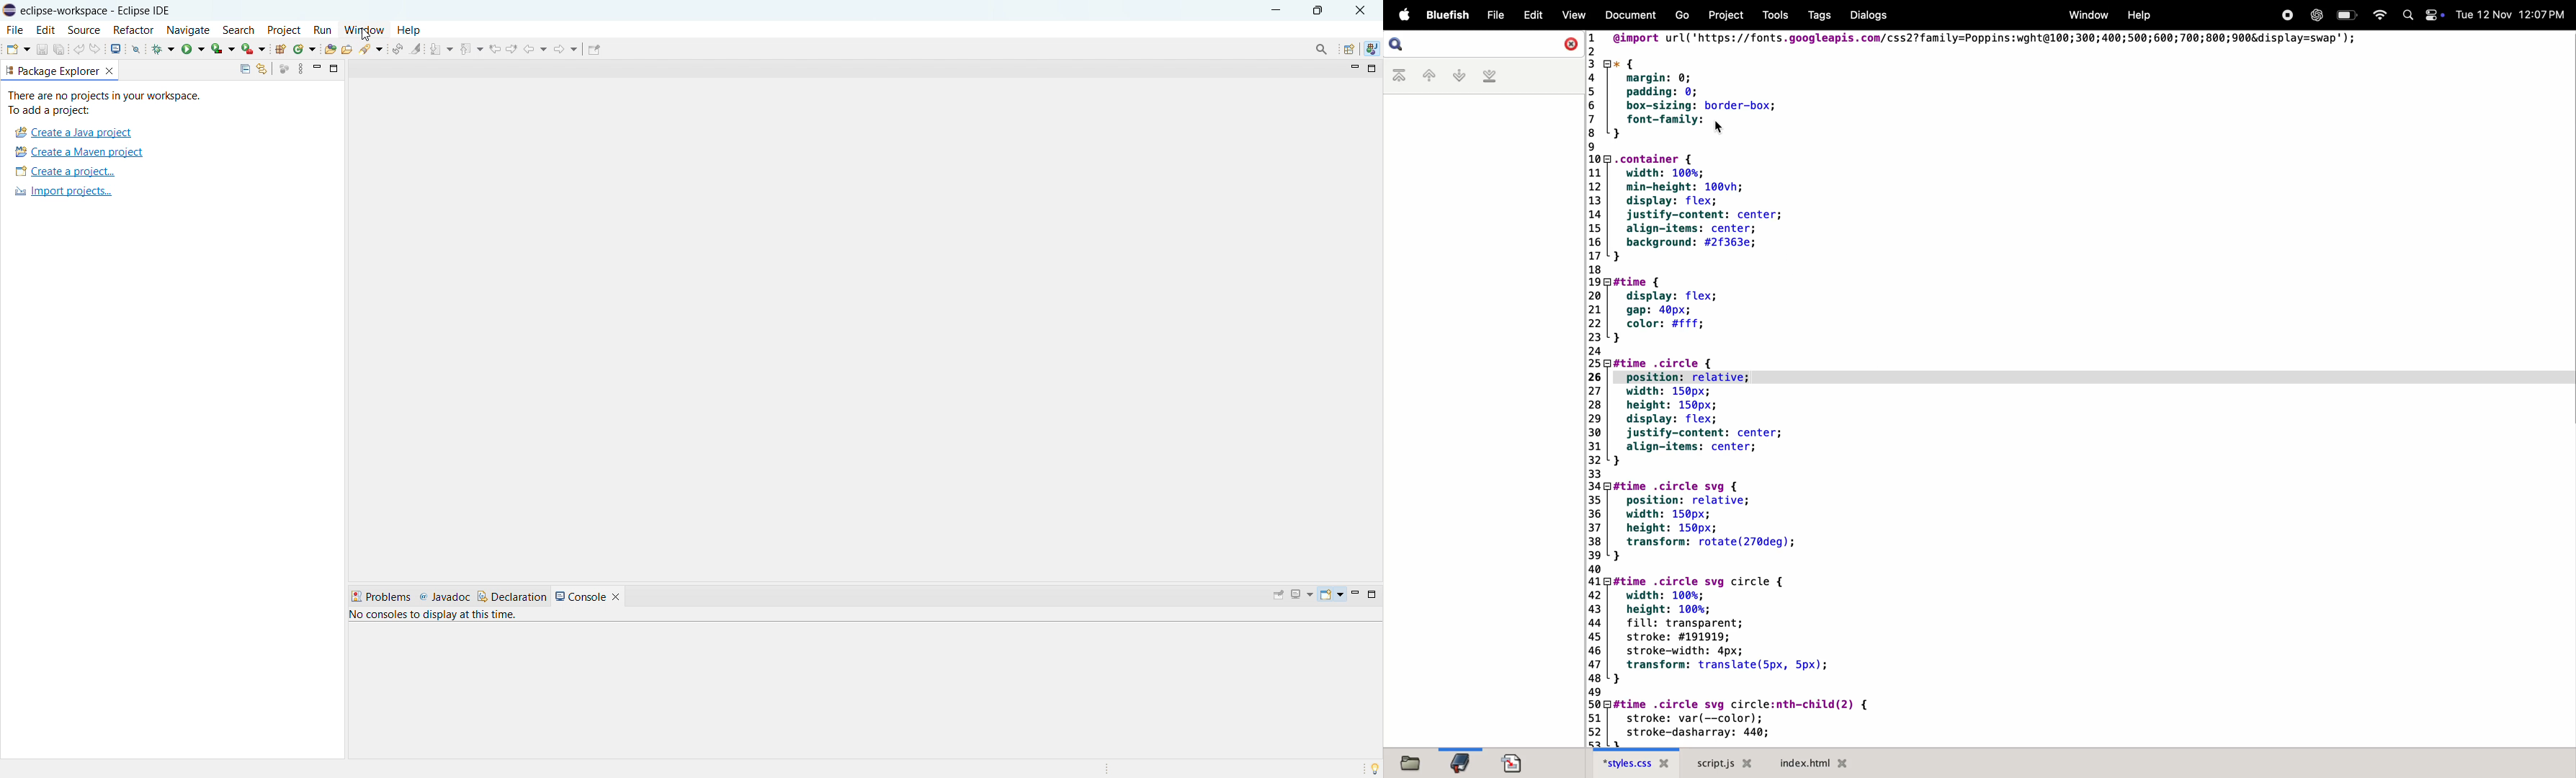  What do you see at coordinates (1489, 77) in the screenshot?
I see `last bookmark` at bounding box center [1489, 77].